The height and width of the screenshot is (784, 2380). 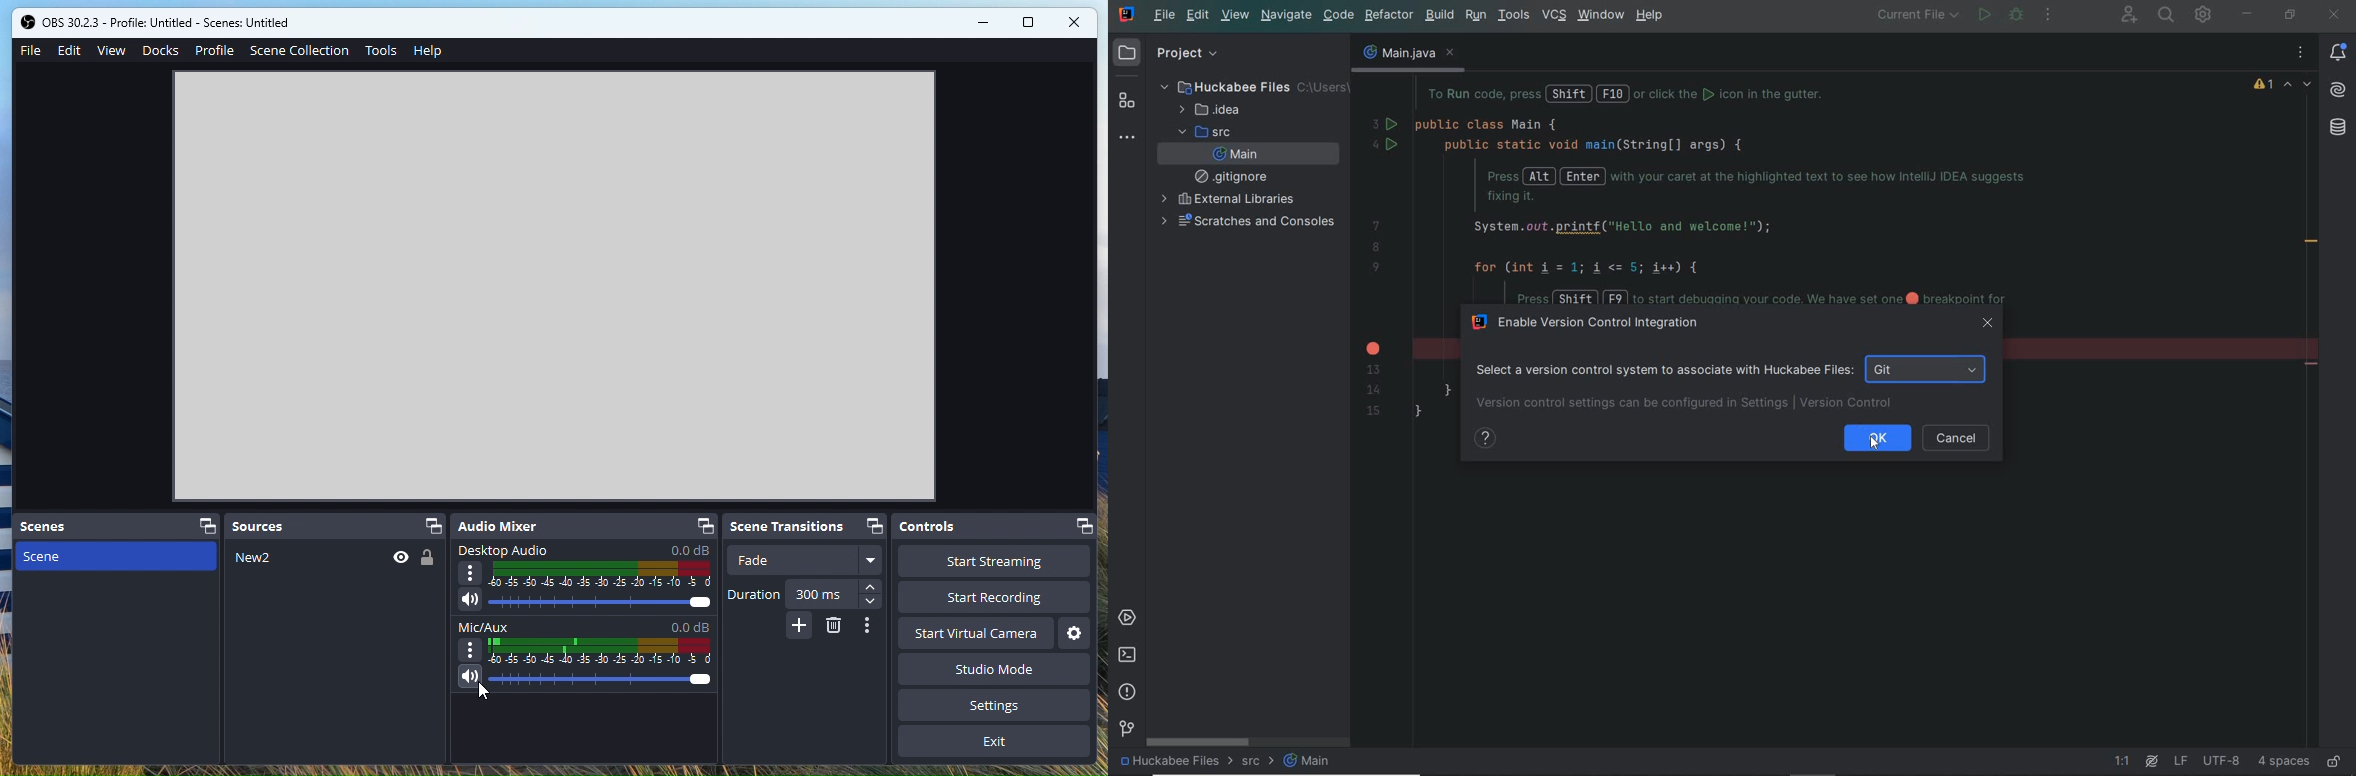 What do you see at coordinates (491, 697) in the screenshot?
I see `Cursor` at bounding box center [491, 697].